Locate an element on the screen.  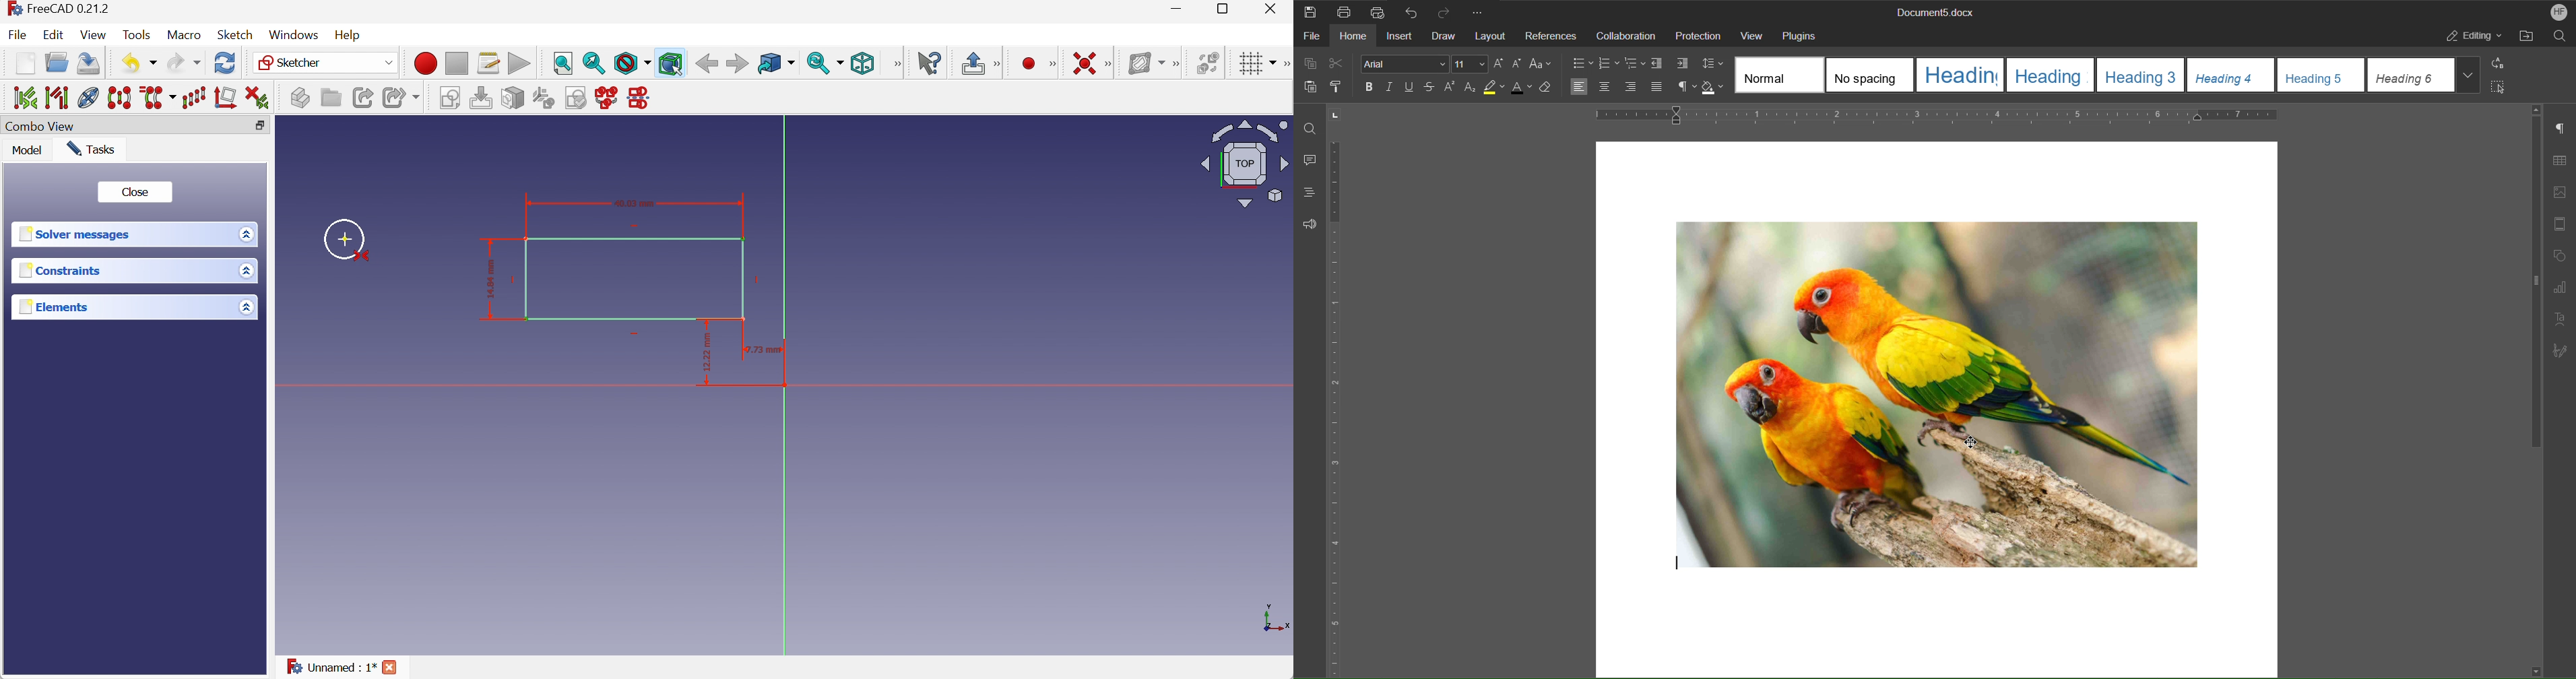
[Sketcher geometries] is located at coordinates (1052, 64).